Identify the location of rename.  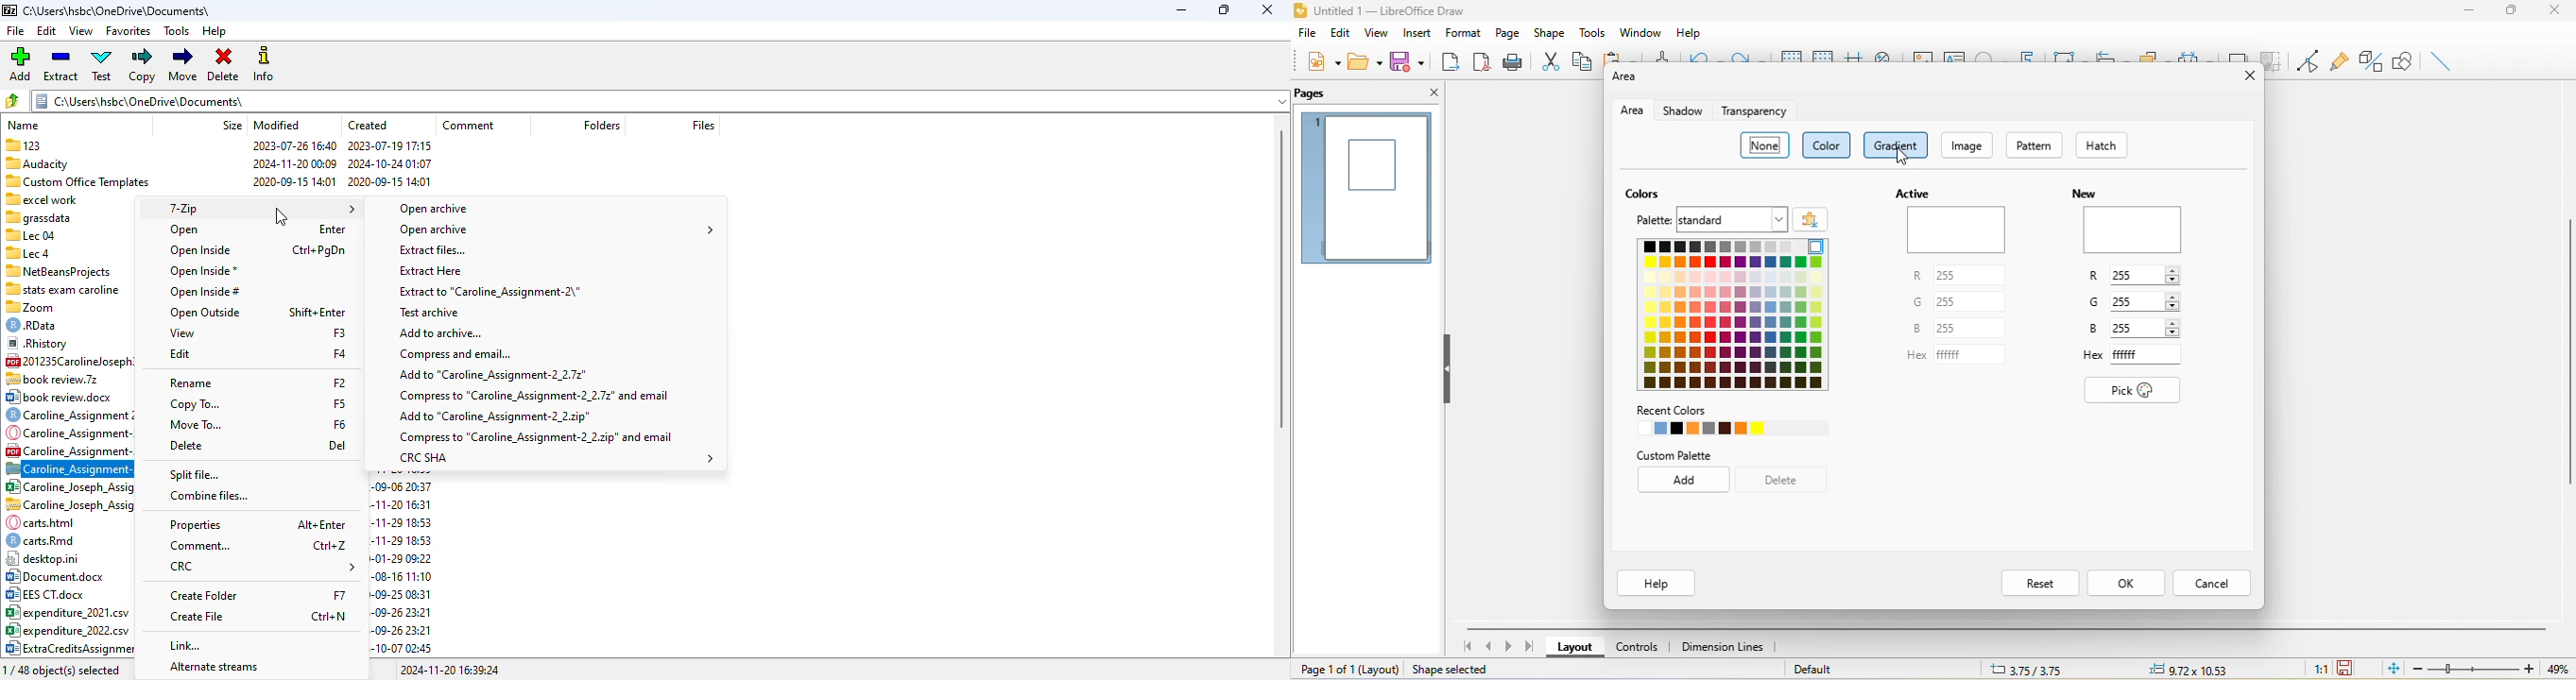
(190, 383).